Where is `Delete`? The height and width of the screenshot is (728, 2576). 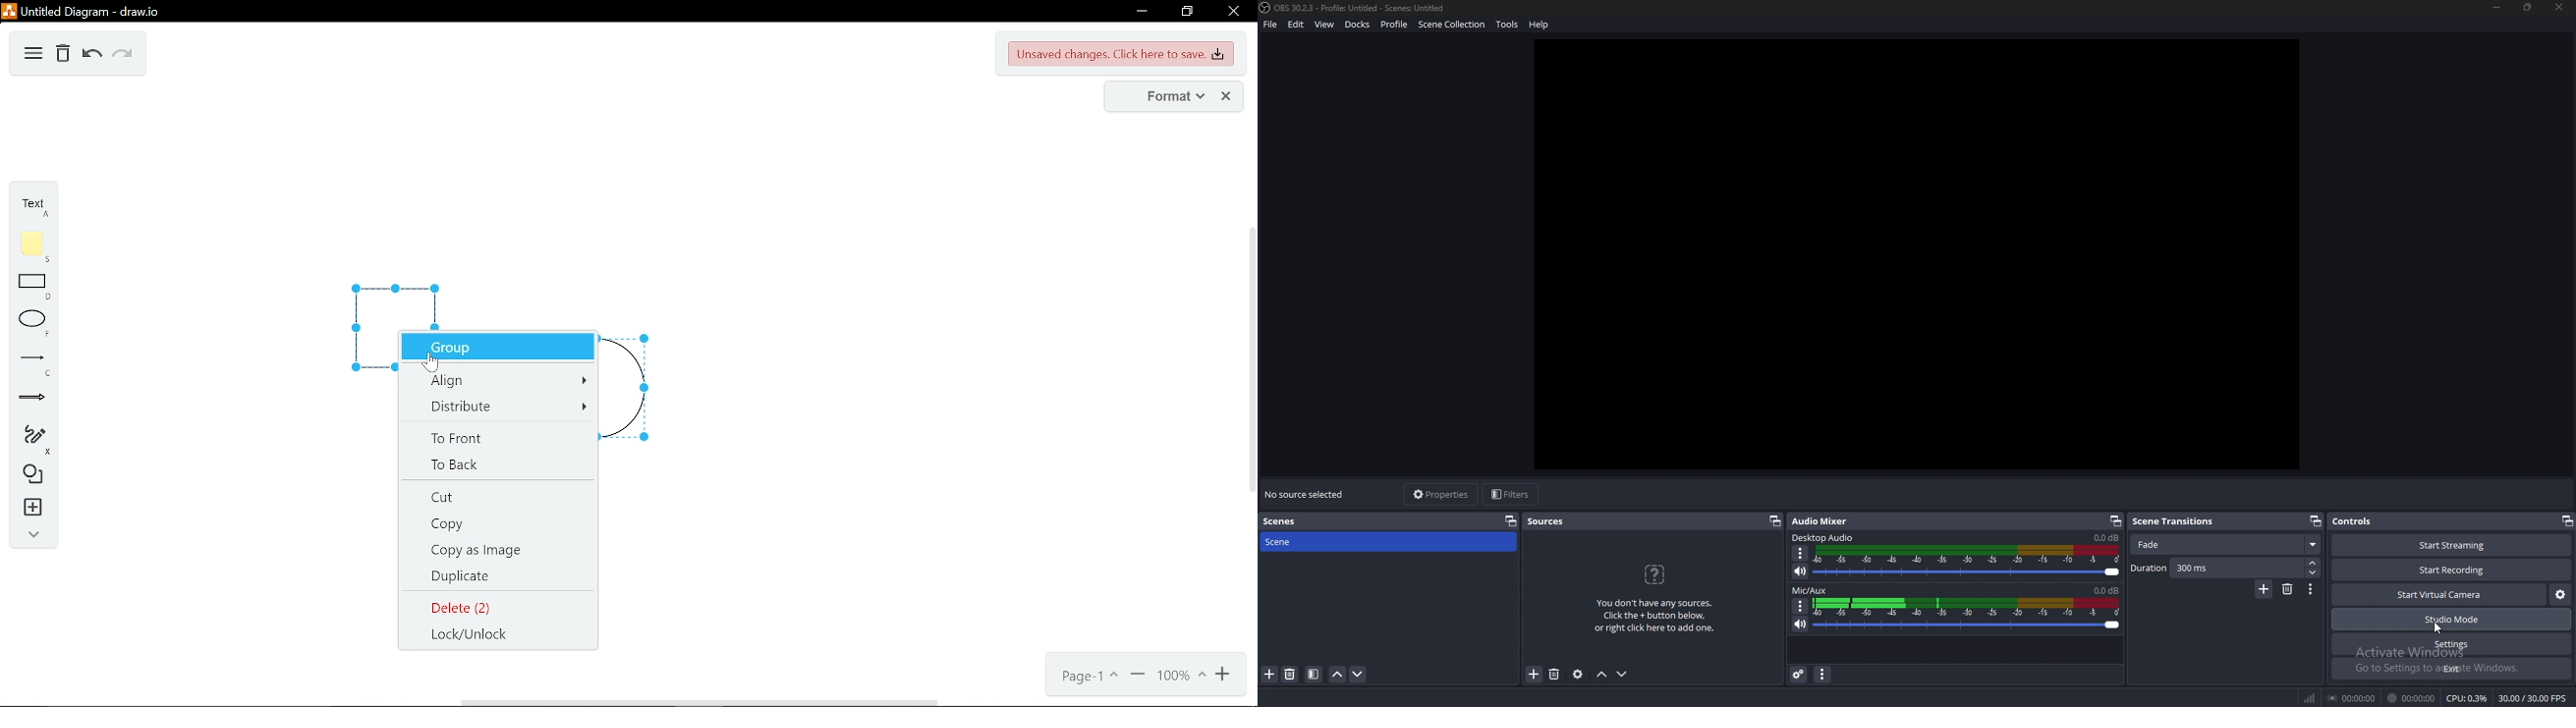 Delete is located at coordinates (497, 607).